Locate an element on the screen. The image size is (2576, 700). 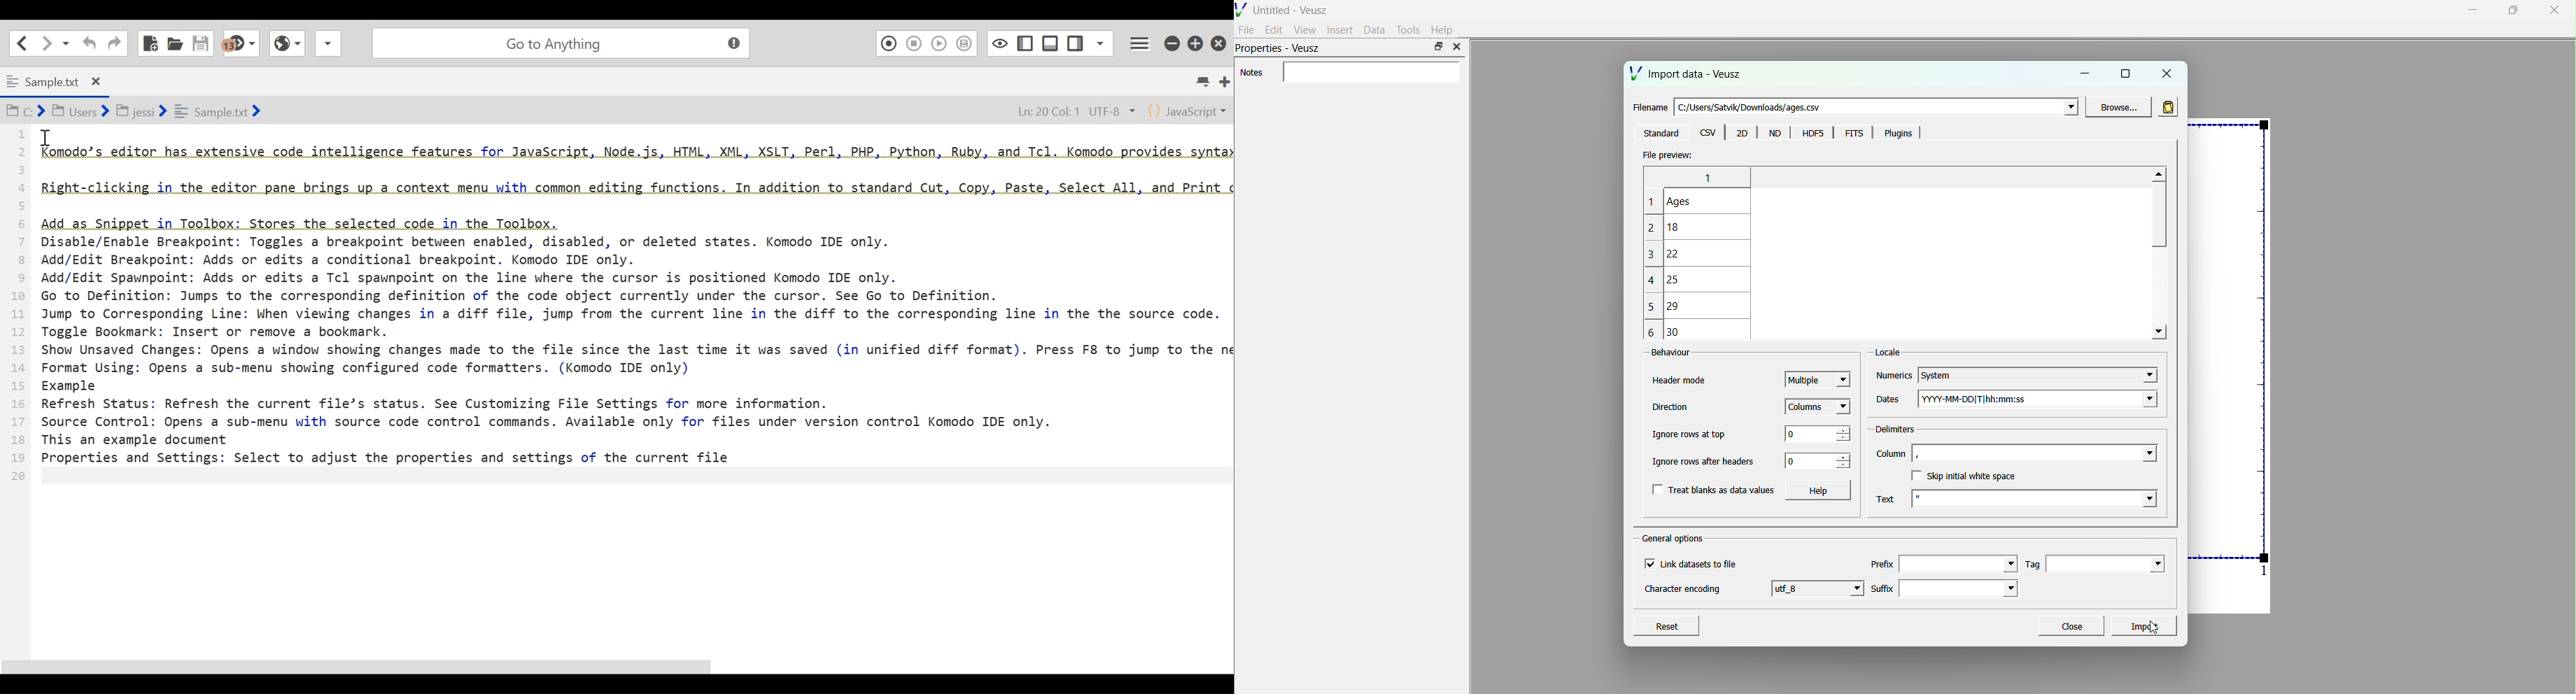
read in data from clipboard rather than in file is located at coordinates (2167, 106).